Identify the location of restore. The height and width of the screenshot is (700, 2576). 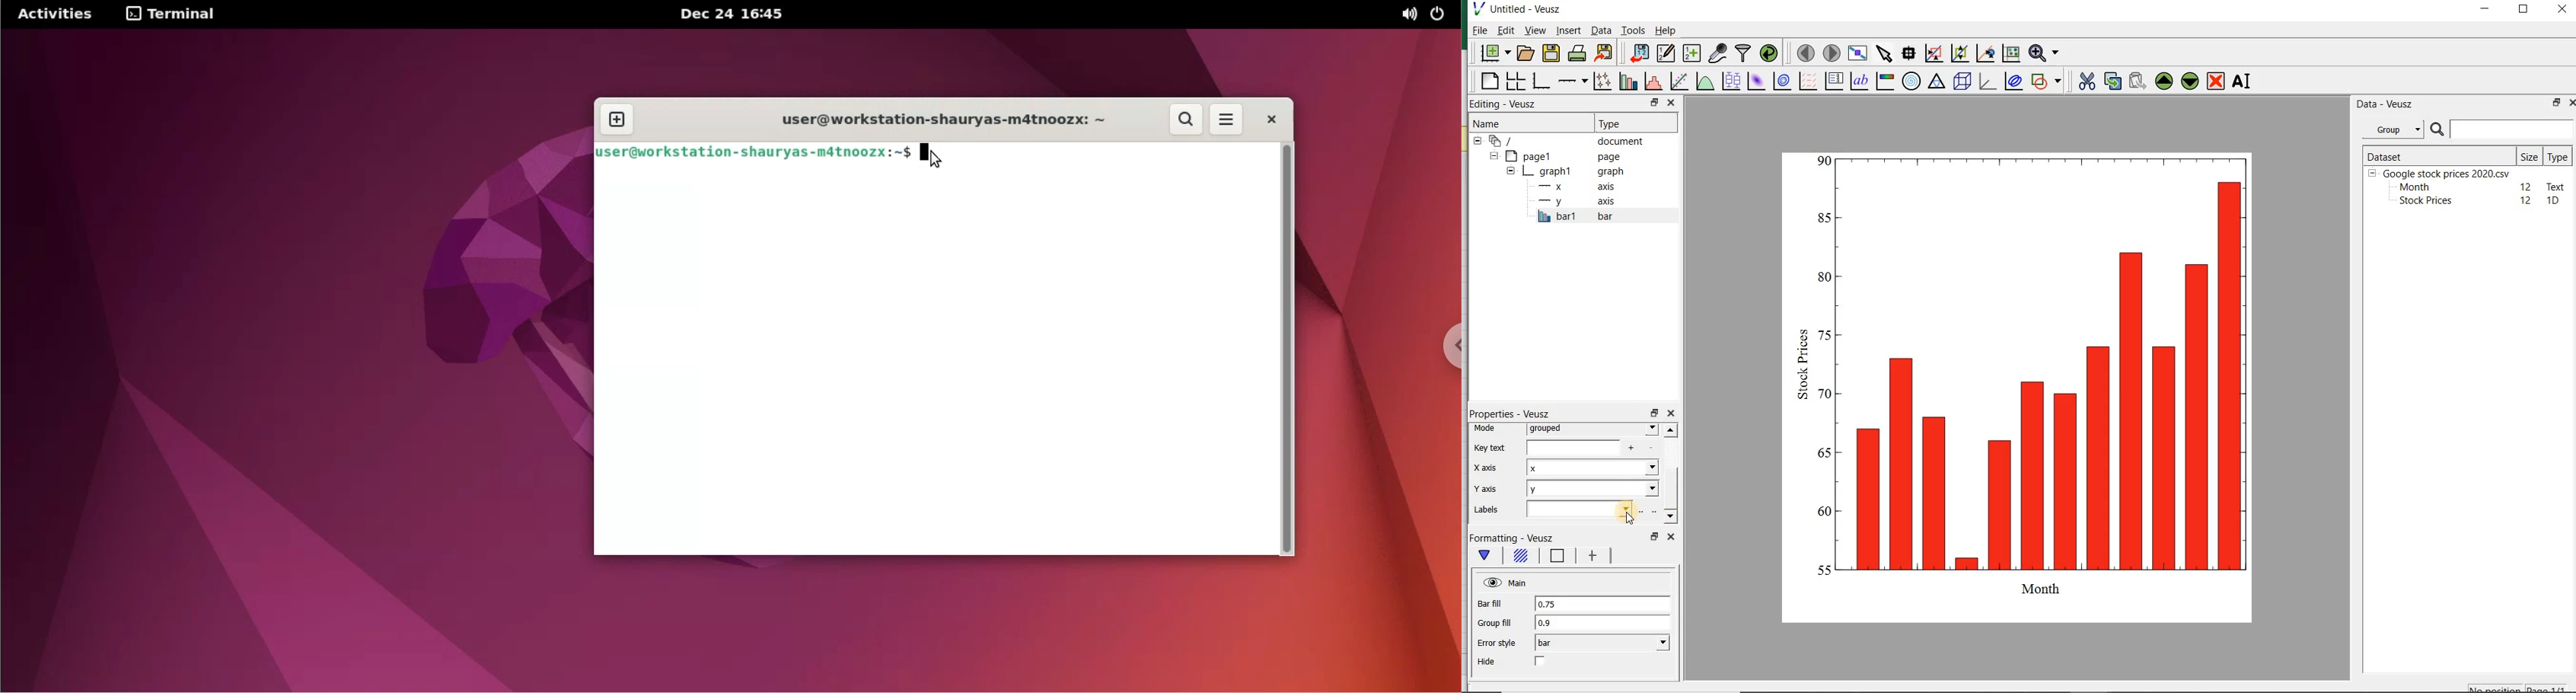
(1653, 536).